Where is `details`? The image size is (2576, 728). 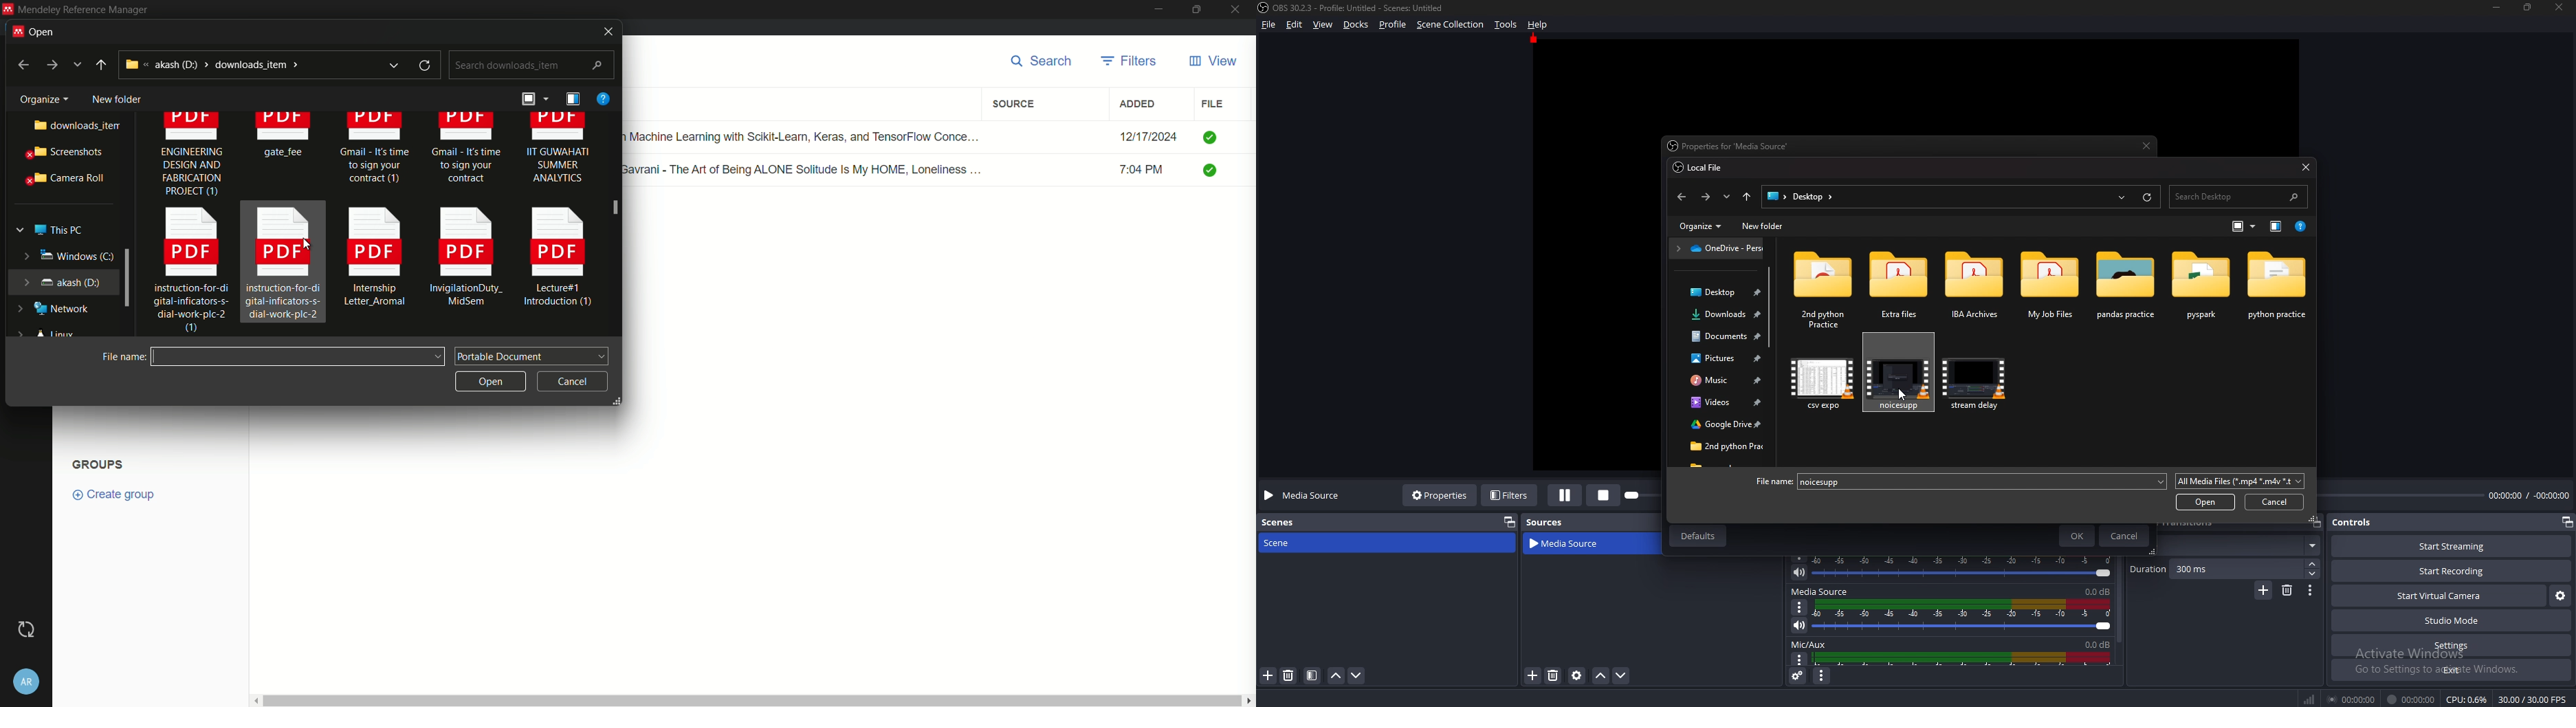 details is located at coordinates (573, 99).